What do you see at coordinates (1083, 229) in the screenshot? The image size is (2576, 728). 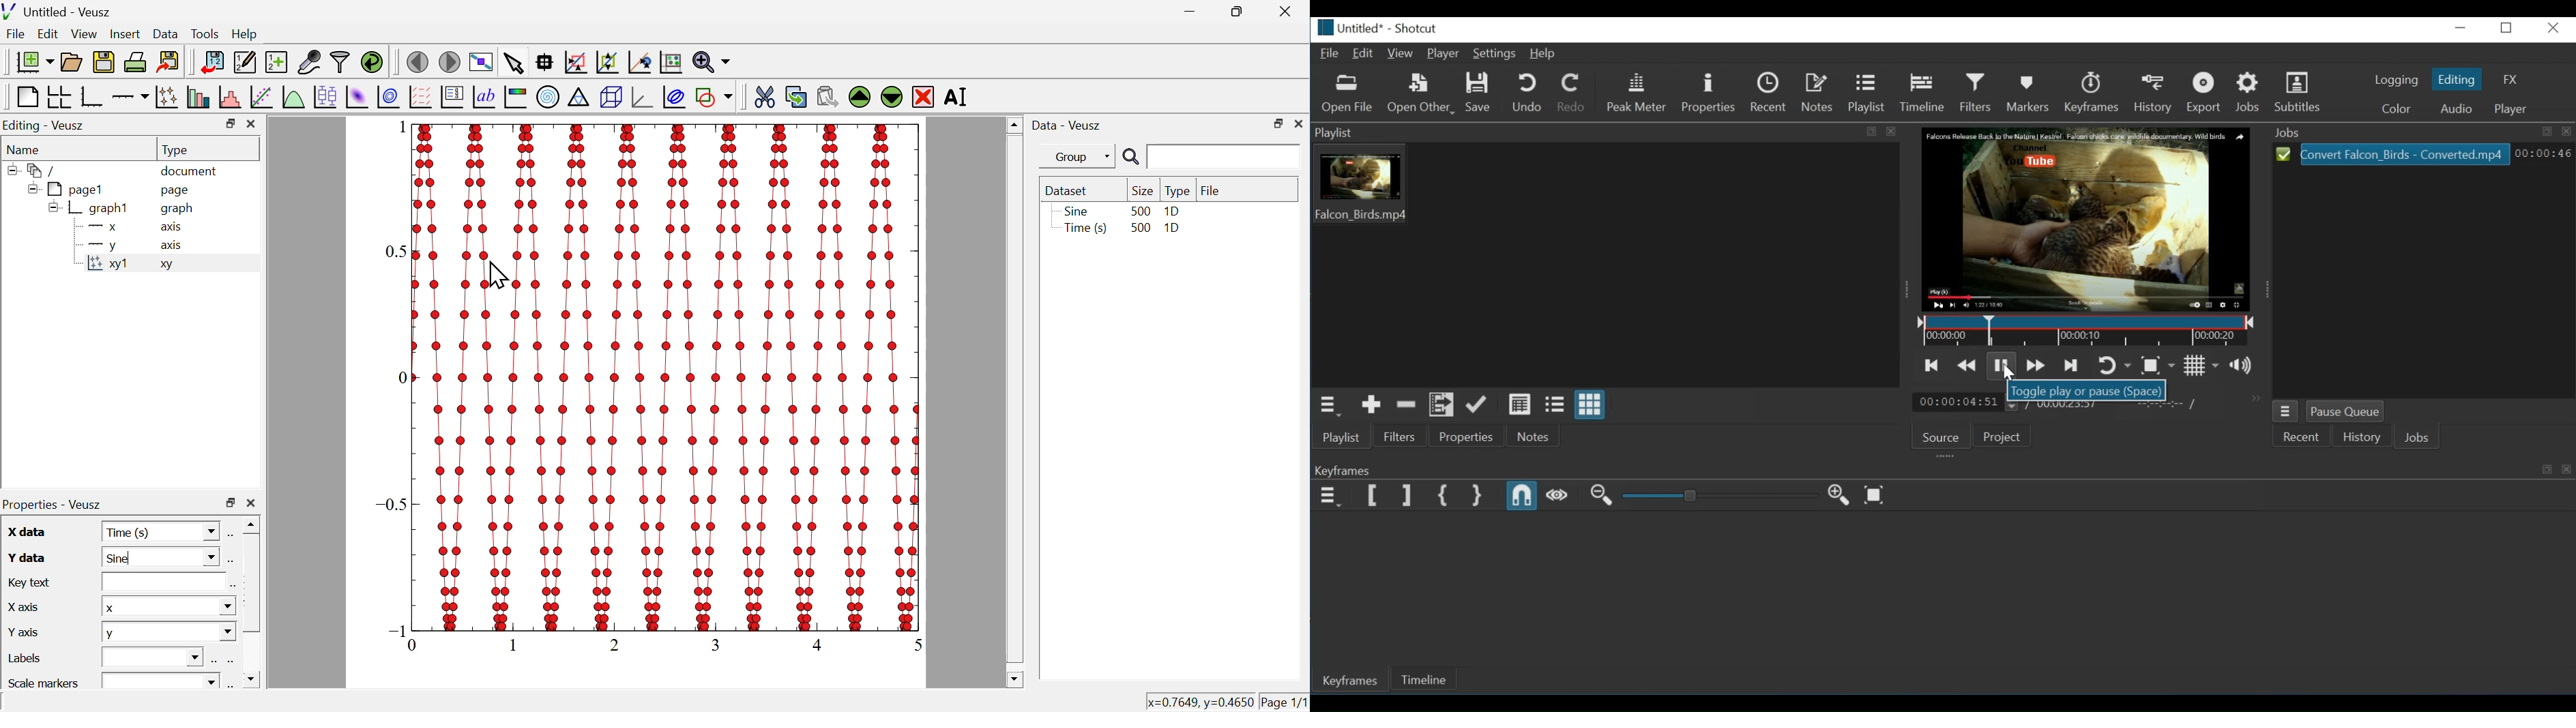 I see `time(s)` at bounding box center [1083, 229].